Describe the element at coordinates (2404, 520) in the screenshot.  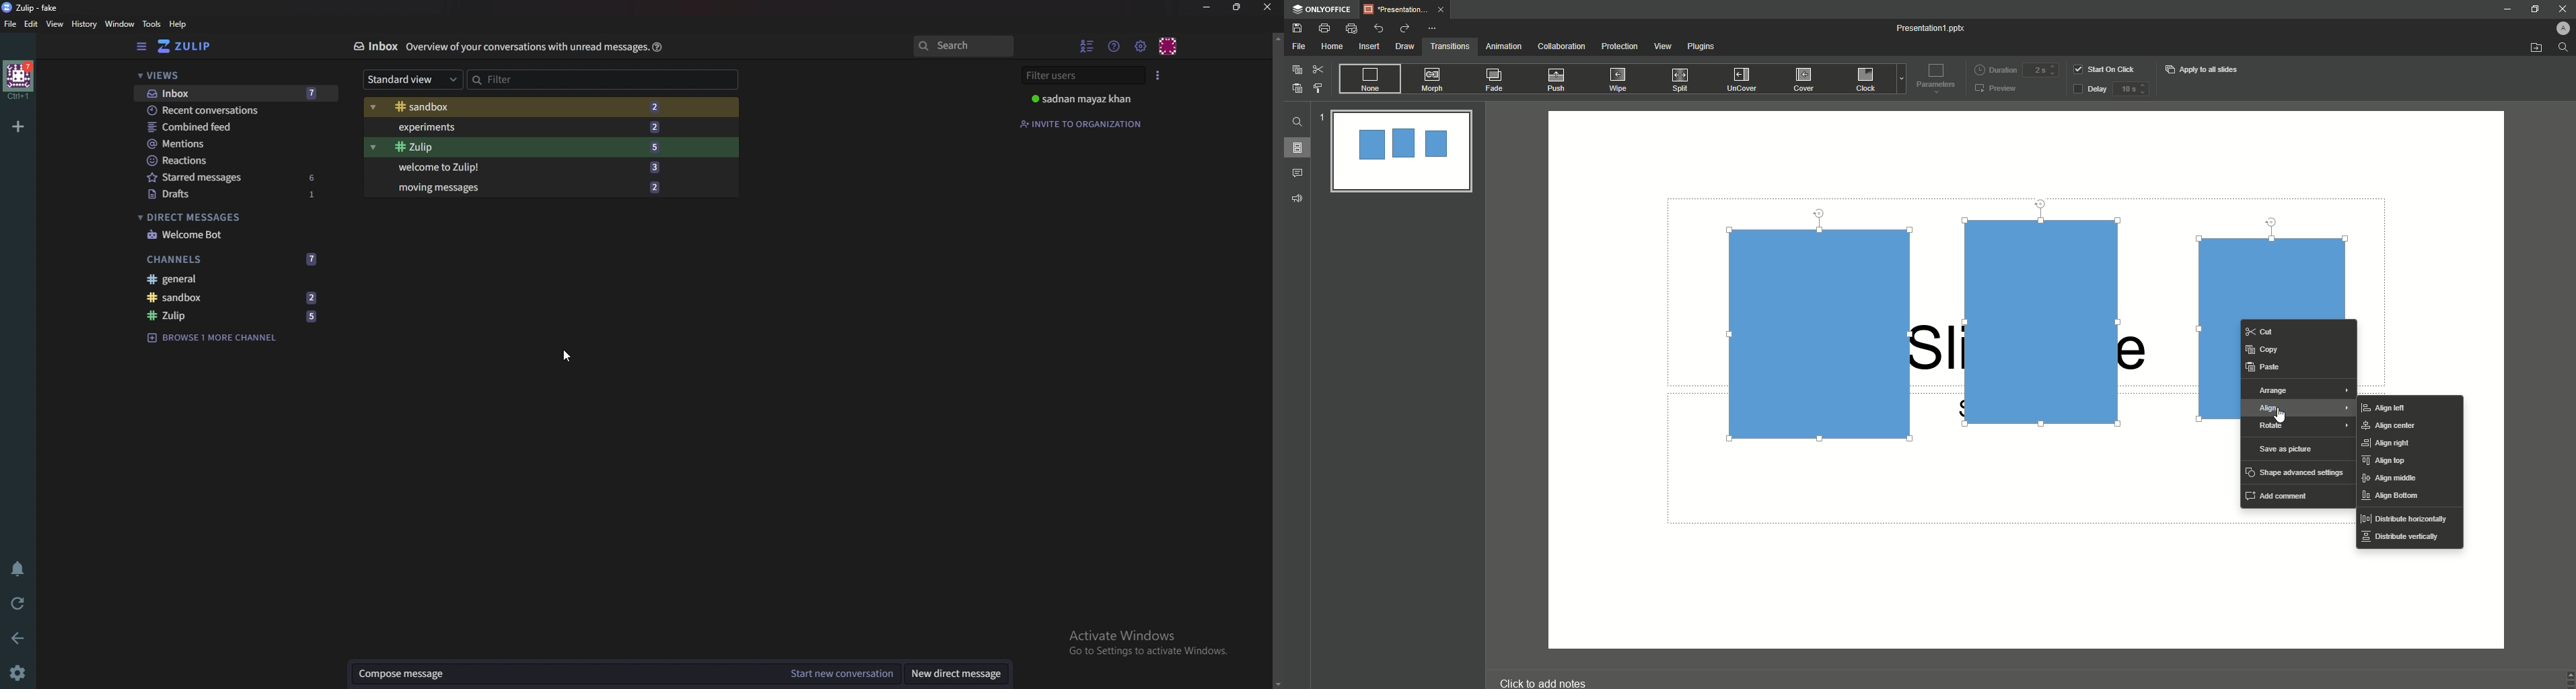
I see `Distribute horizontally` at that location.